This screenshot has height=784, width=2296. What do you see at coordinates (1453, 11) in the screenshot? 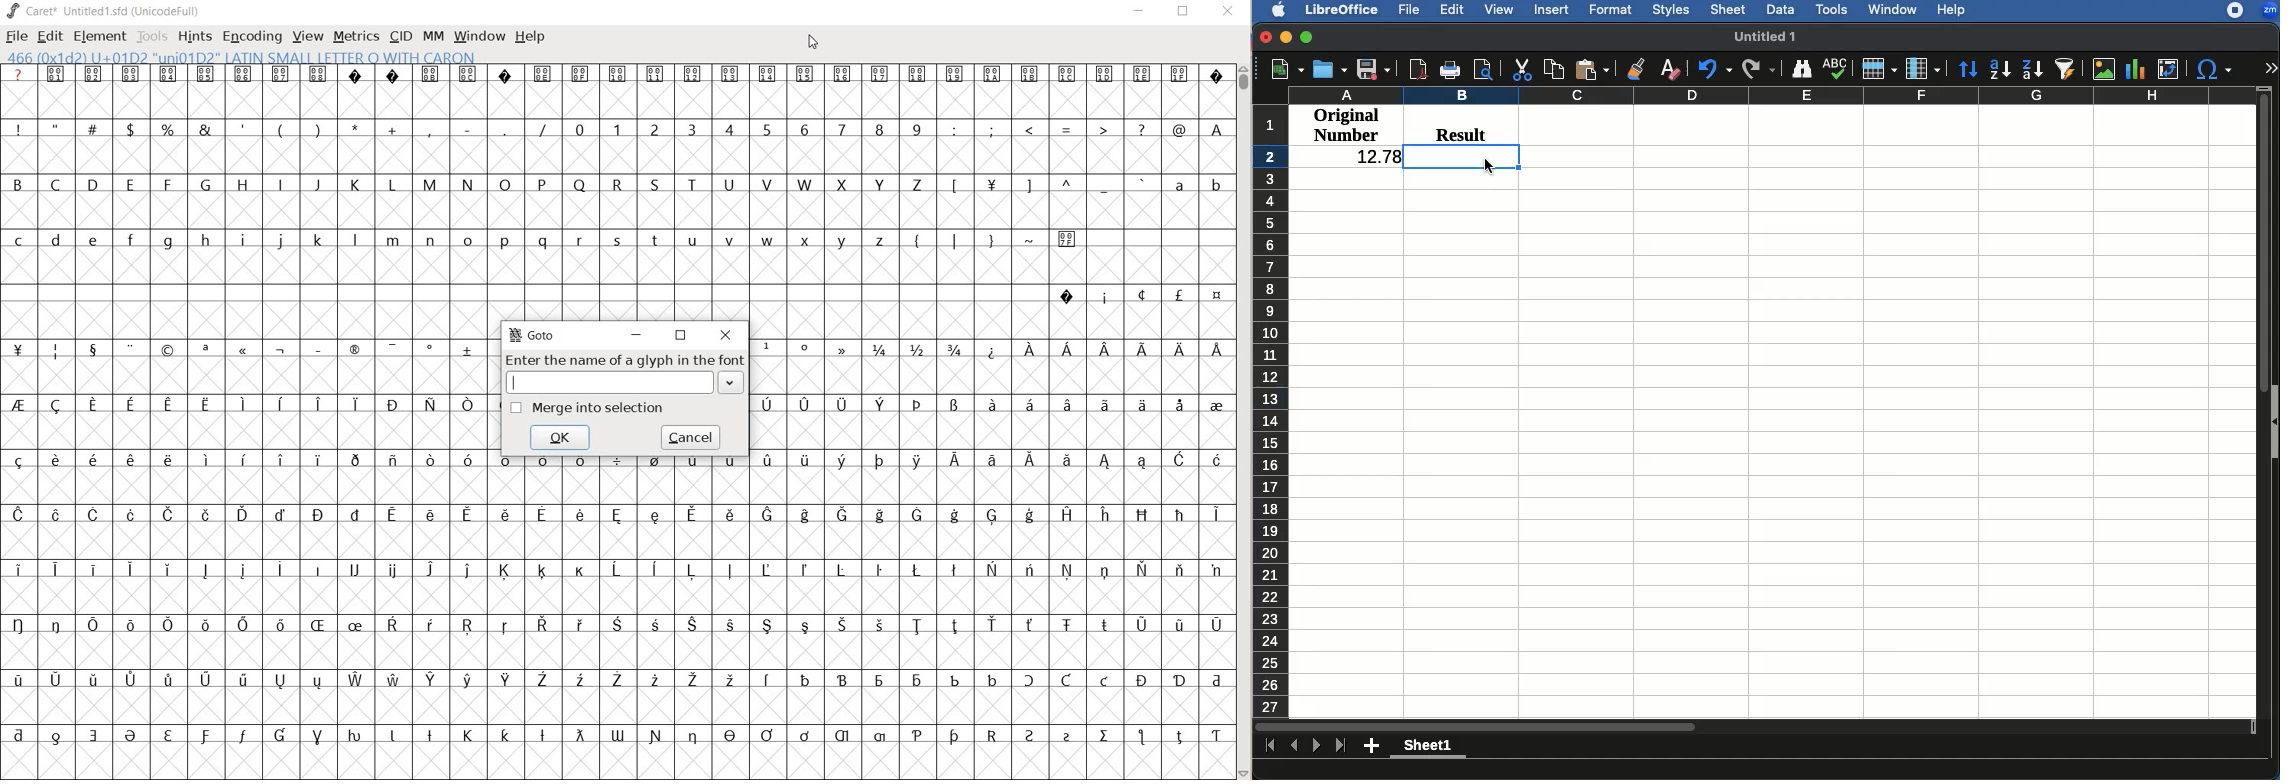
I see `Edit` at bounding box center [1453, 11].